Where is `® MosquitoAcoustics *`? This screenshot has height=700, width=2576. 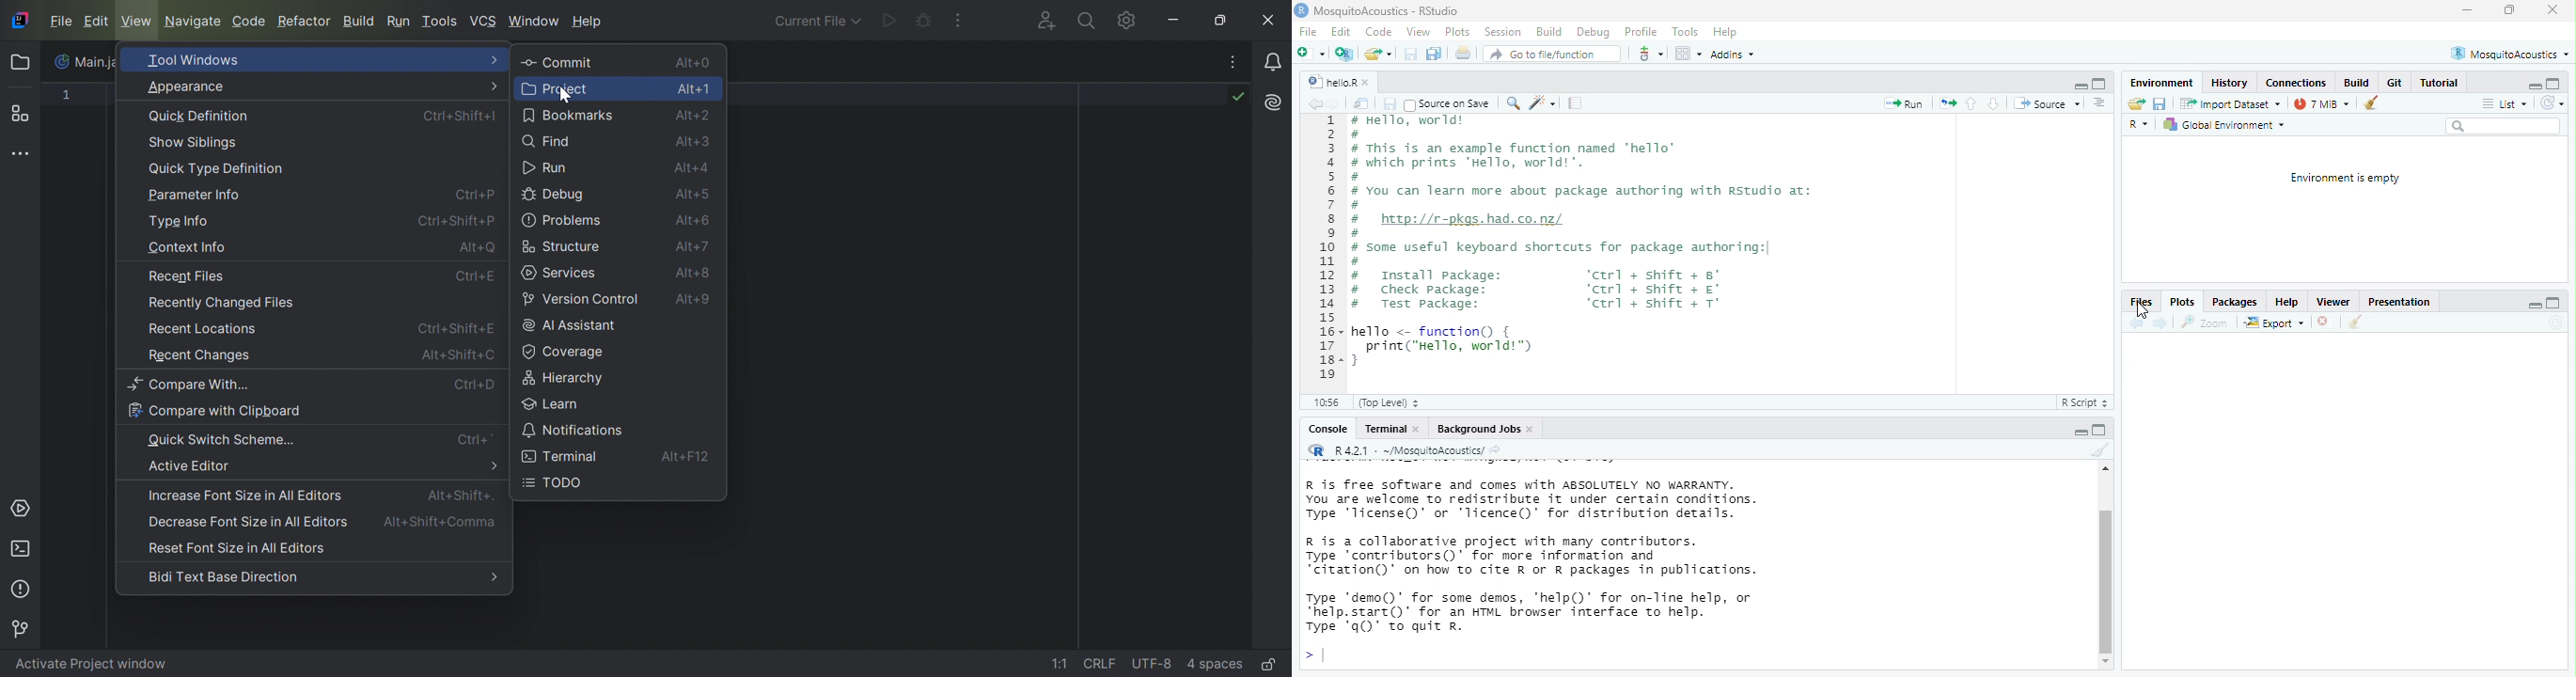
® MosquitoAcoustics * is located at coordinates (2512, 53).